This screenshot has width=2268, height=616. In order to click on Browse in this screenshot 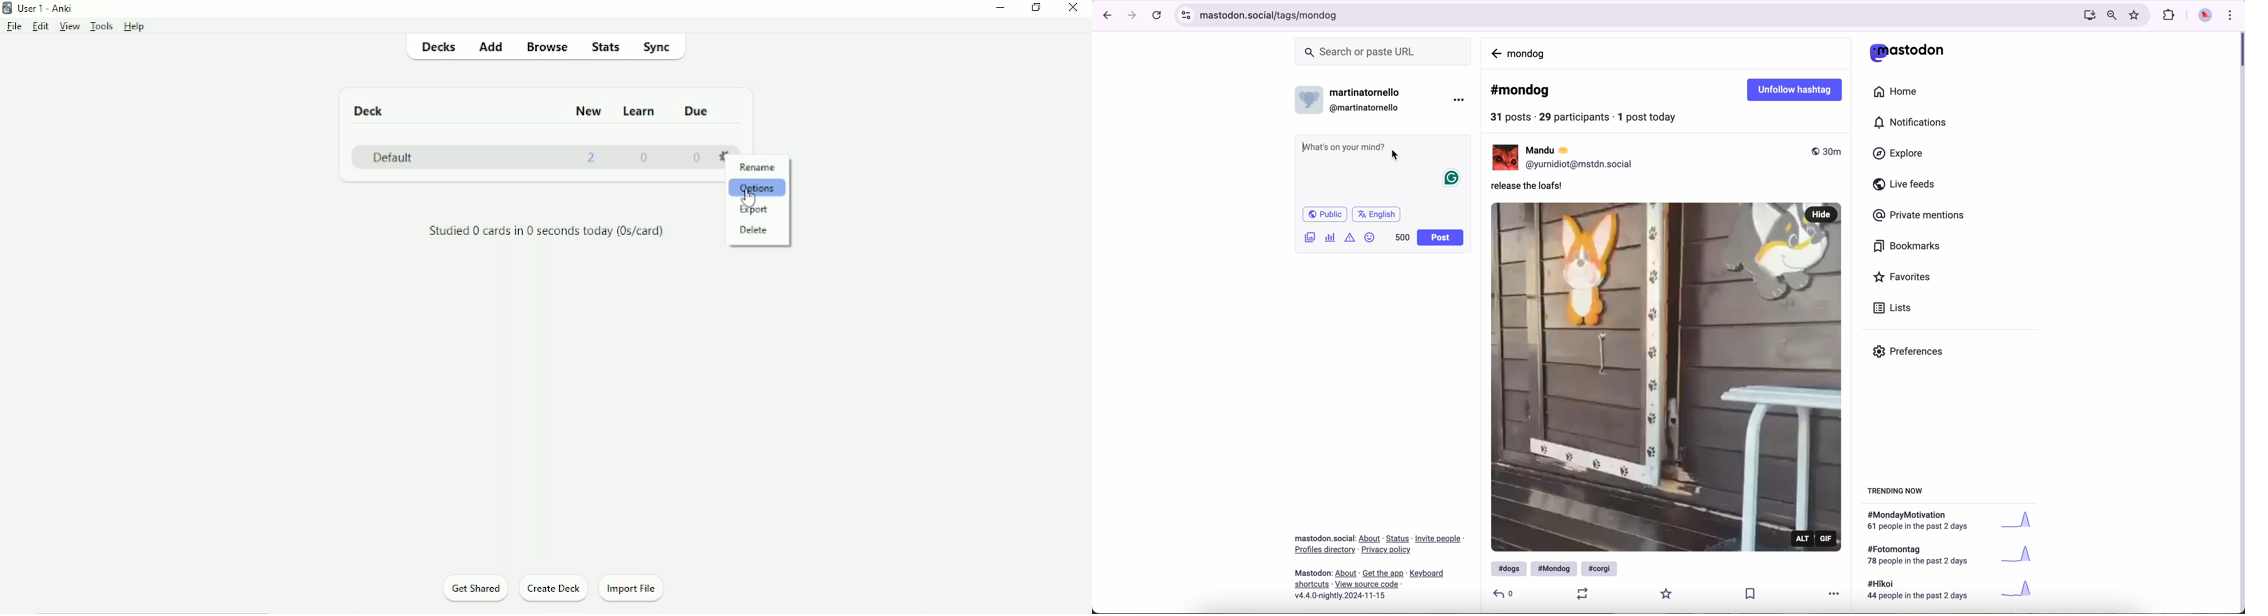, I will do `click(548, 46)`.